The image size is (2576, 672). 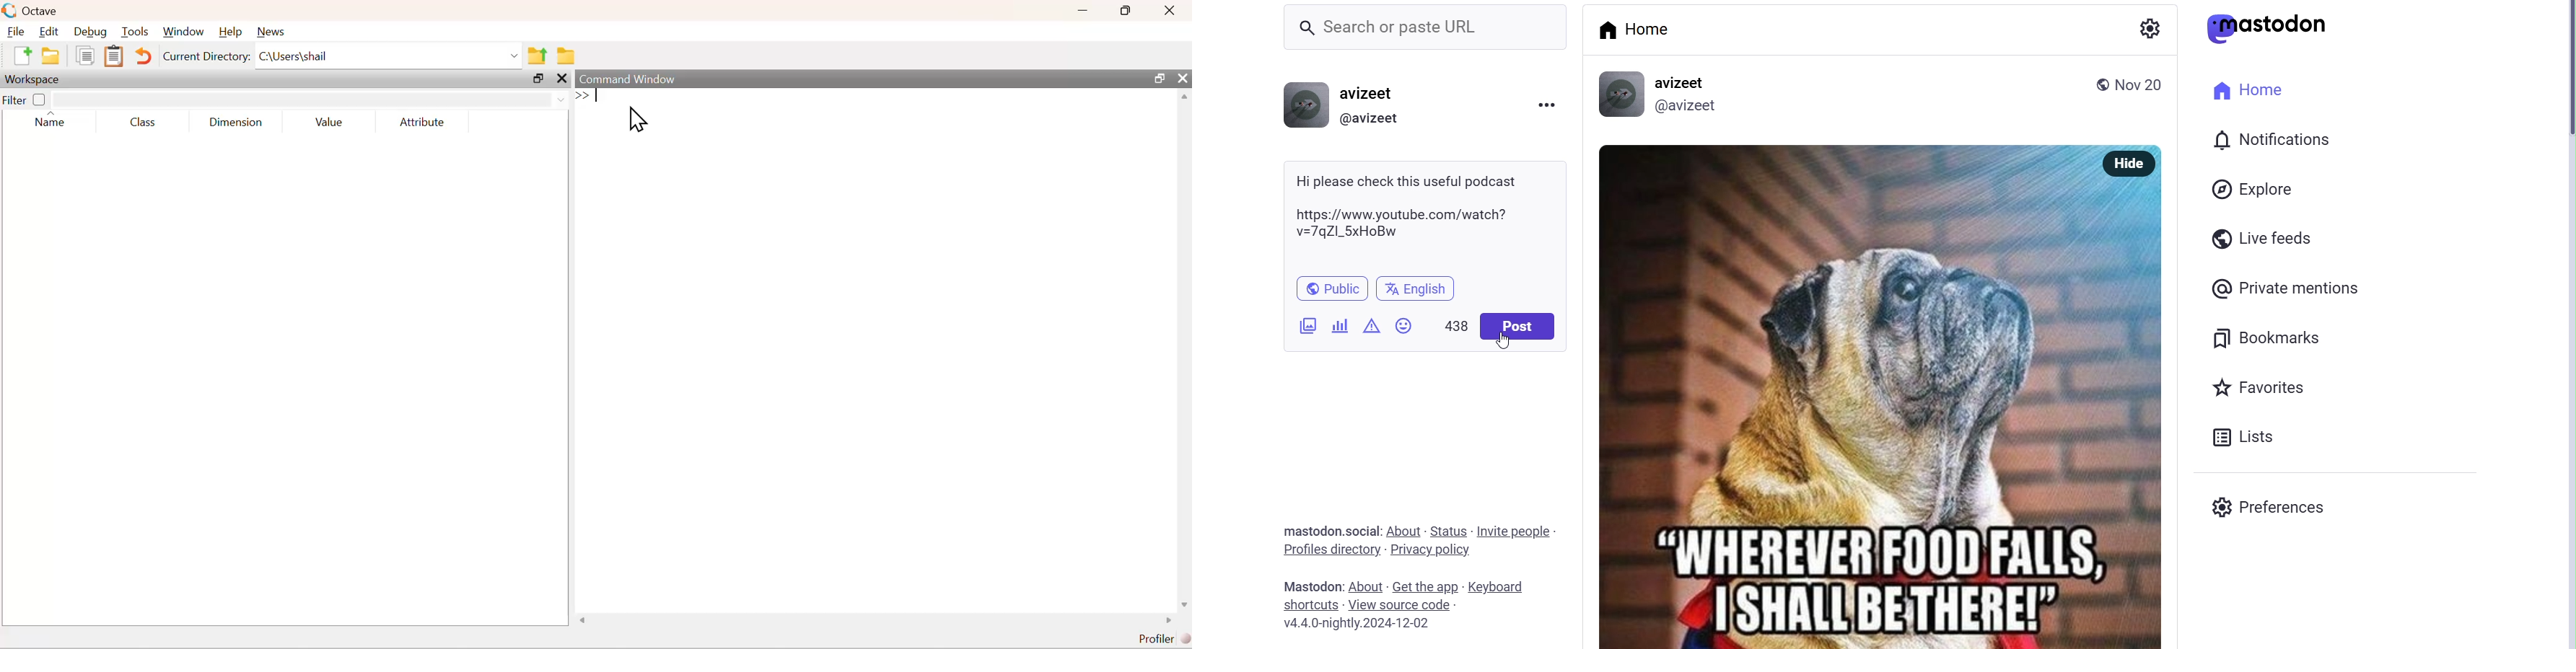 I want to click on preferences, so click(x=2270, y=506).